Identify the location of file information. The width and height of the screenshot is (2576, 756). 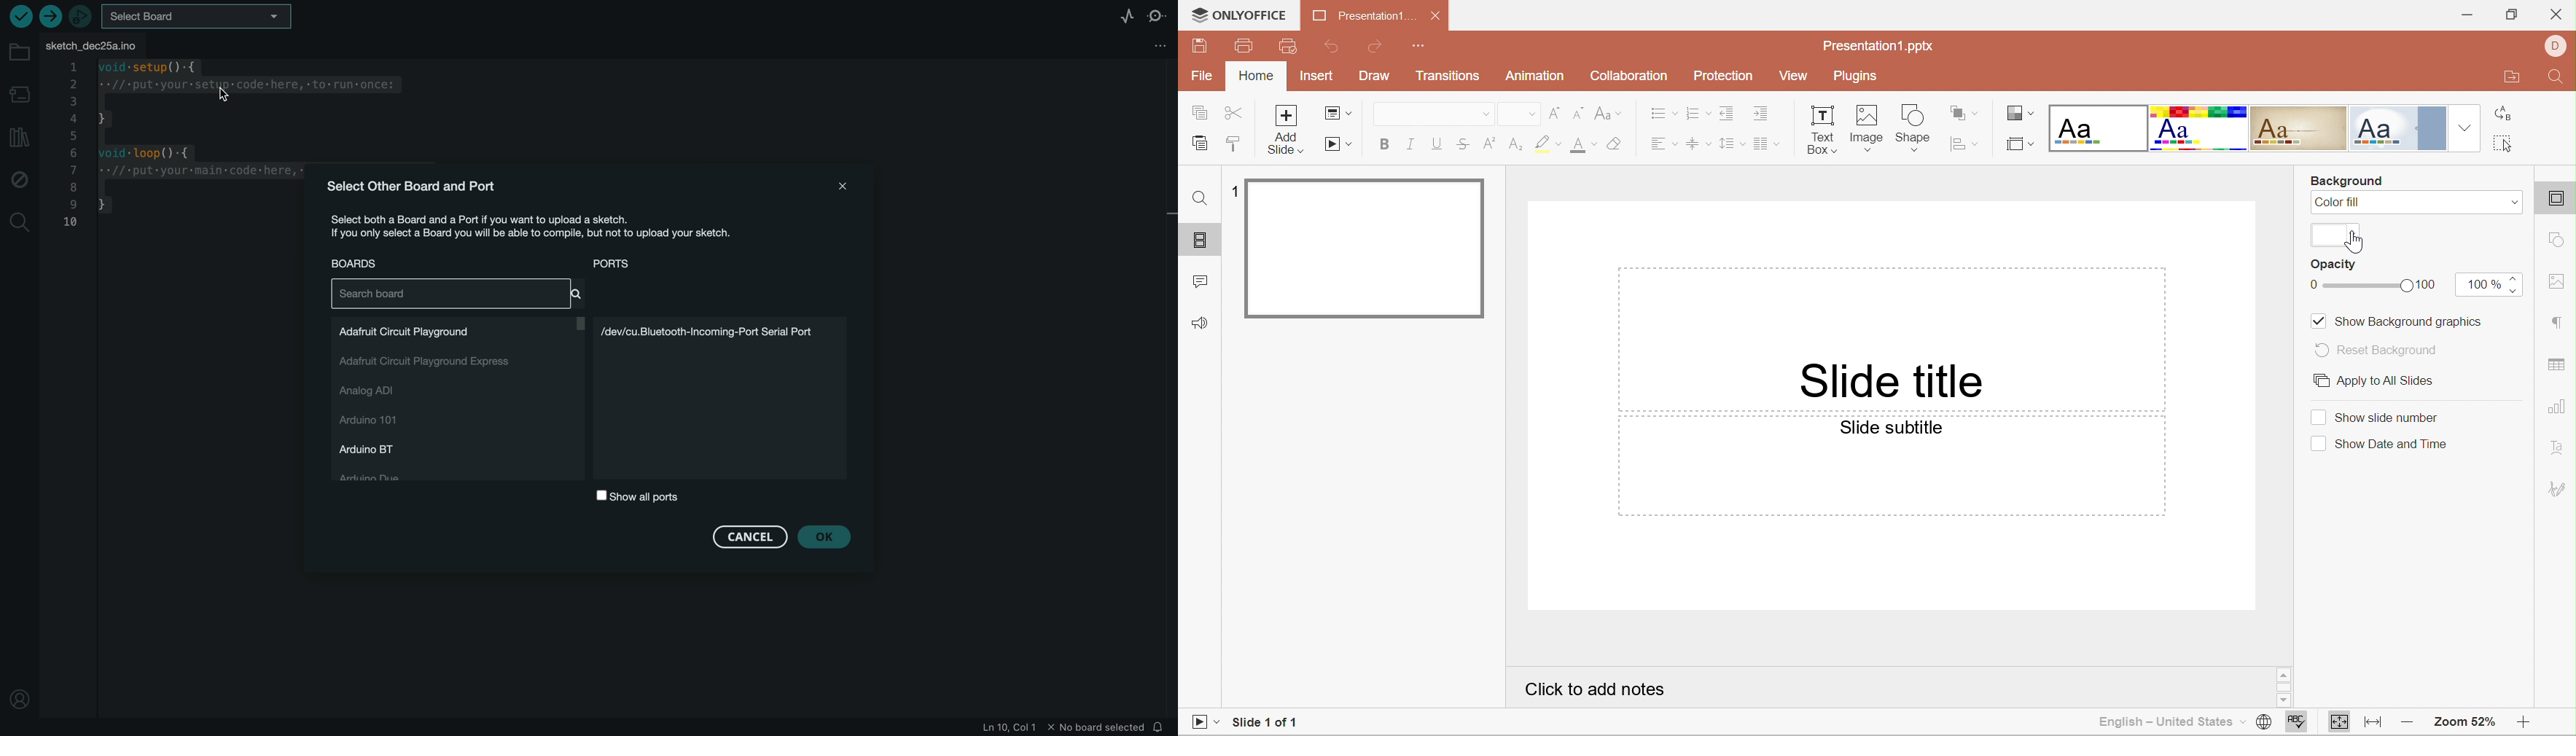
(1061, 727).